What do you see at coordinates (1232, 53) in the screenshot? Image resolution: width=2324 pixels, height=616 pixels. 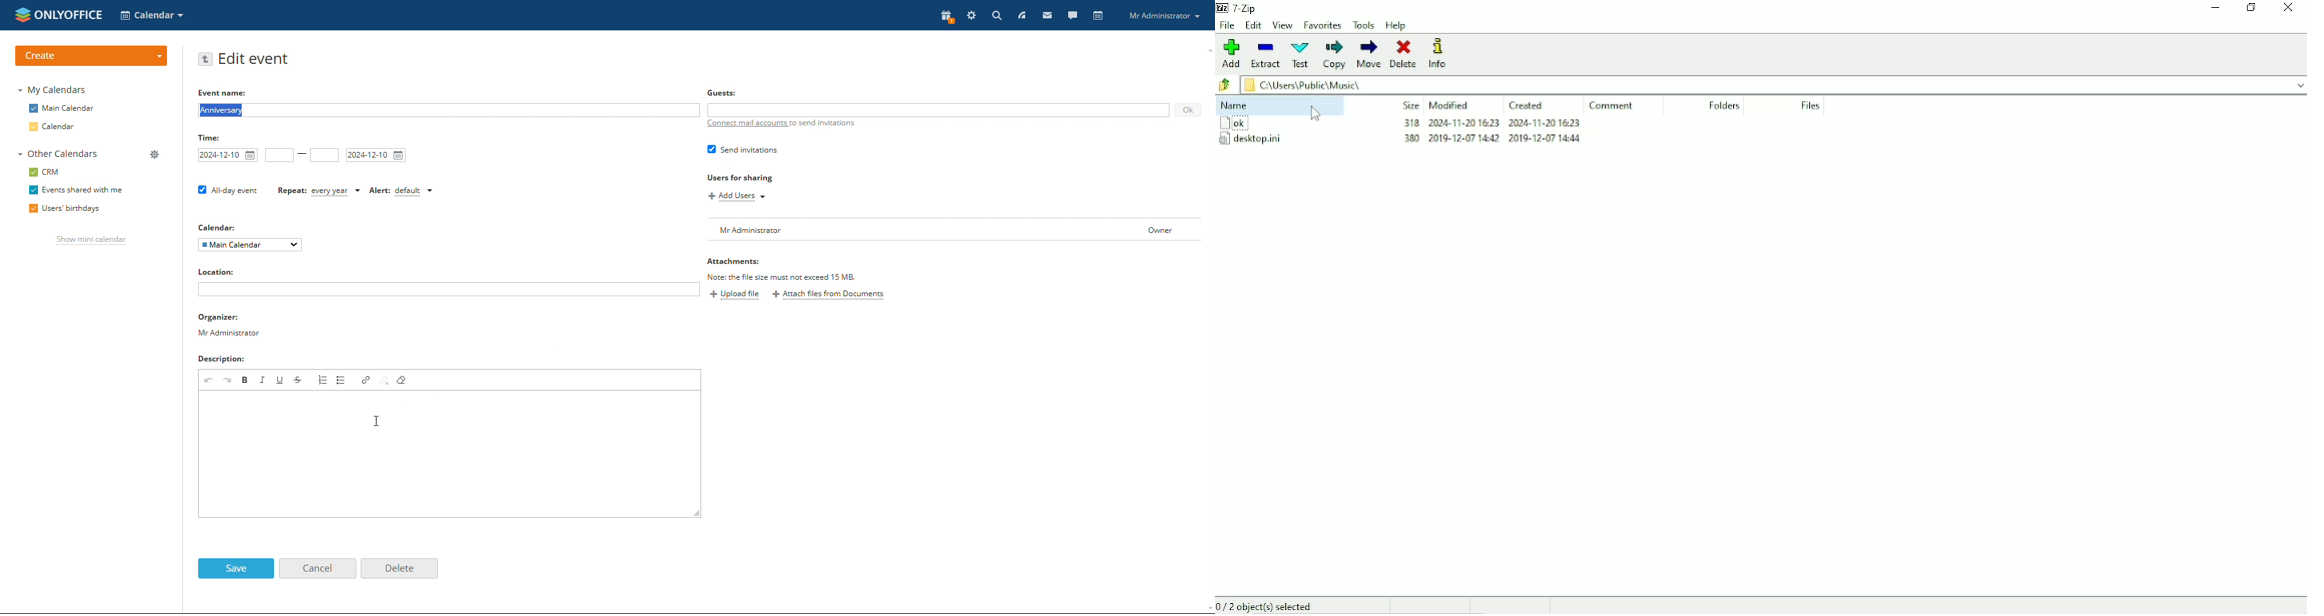 I see `Add` at bounding box center [1232, 53].